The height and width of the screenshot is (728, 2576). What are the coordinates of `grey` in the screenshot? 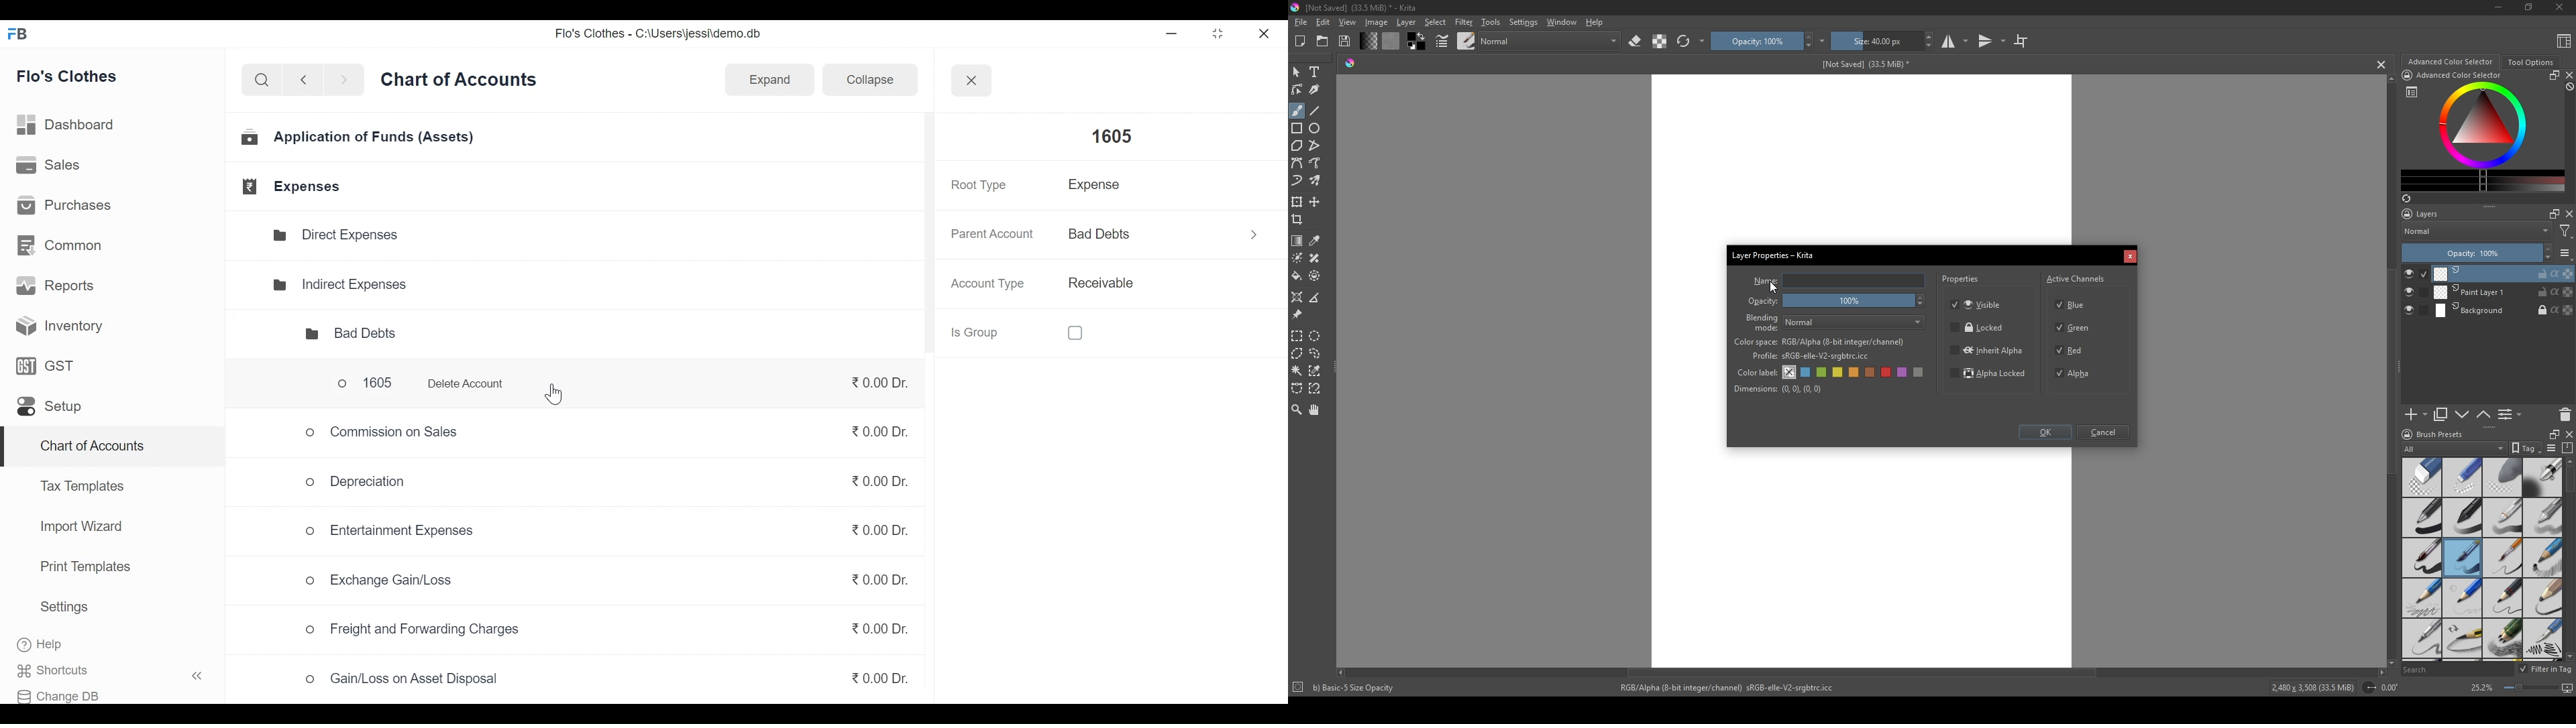 It's located at (1921, 373).